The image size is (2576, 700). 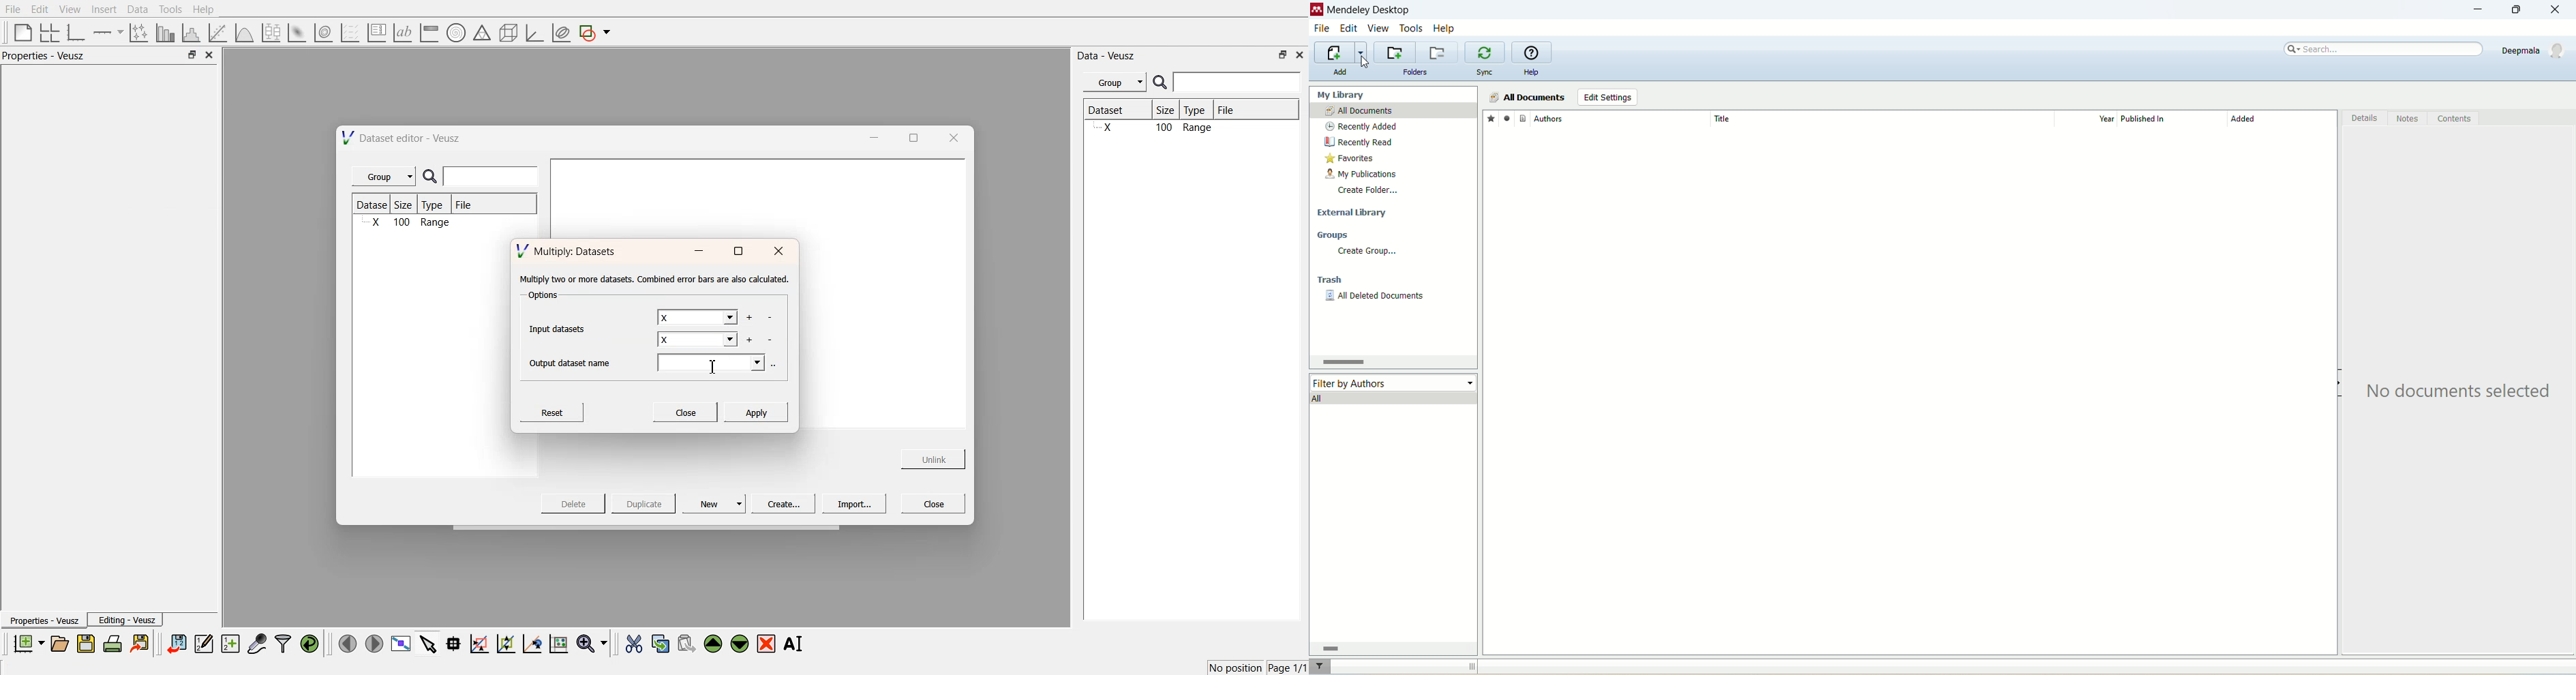 What do you see at coordinates (1395, 53) in the screenshot?
I see `create a new folder` at bounding box center [1395, 53].